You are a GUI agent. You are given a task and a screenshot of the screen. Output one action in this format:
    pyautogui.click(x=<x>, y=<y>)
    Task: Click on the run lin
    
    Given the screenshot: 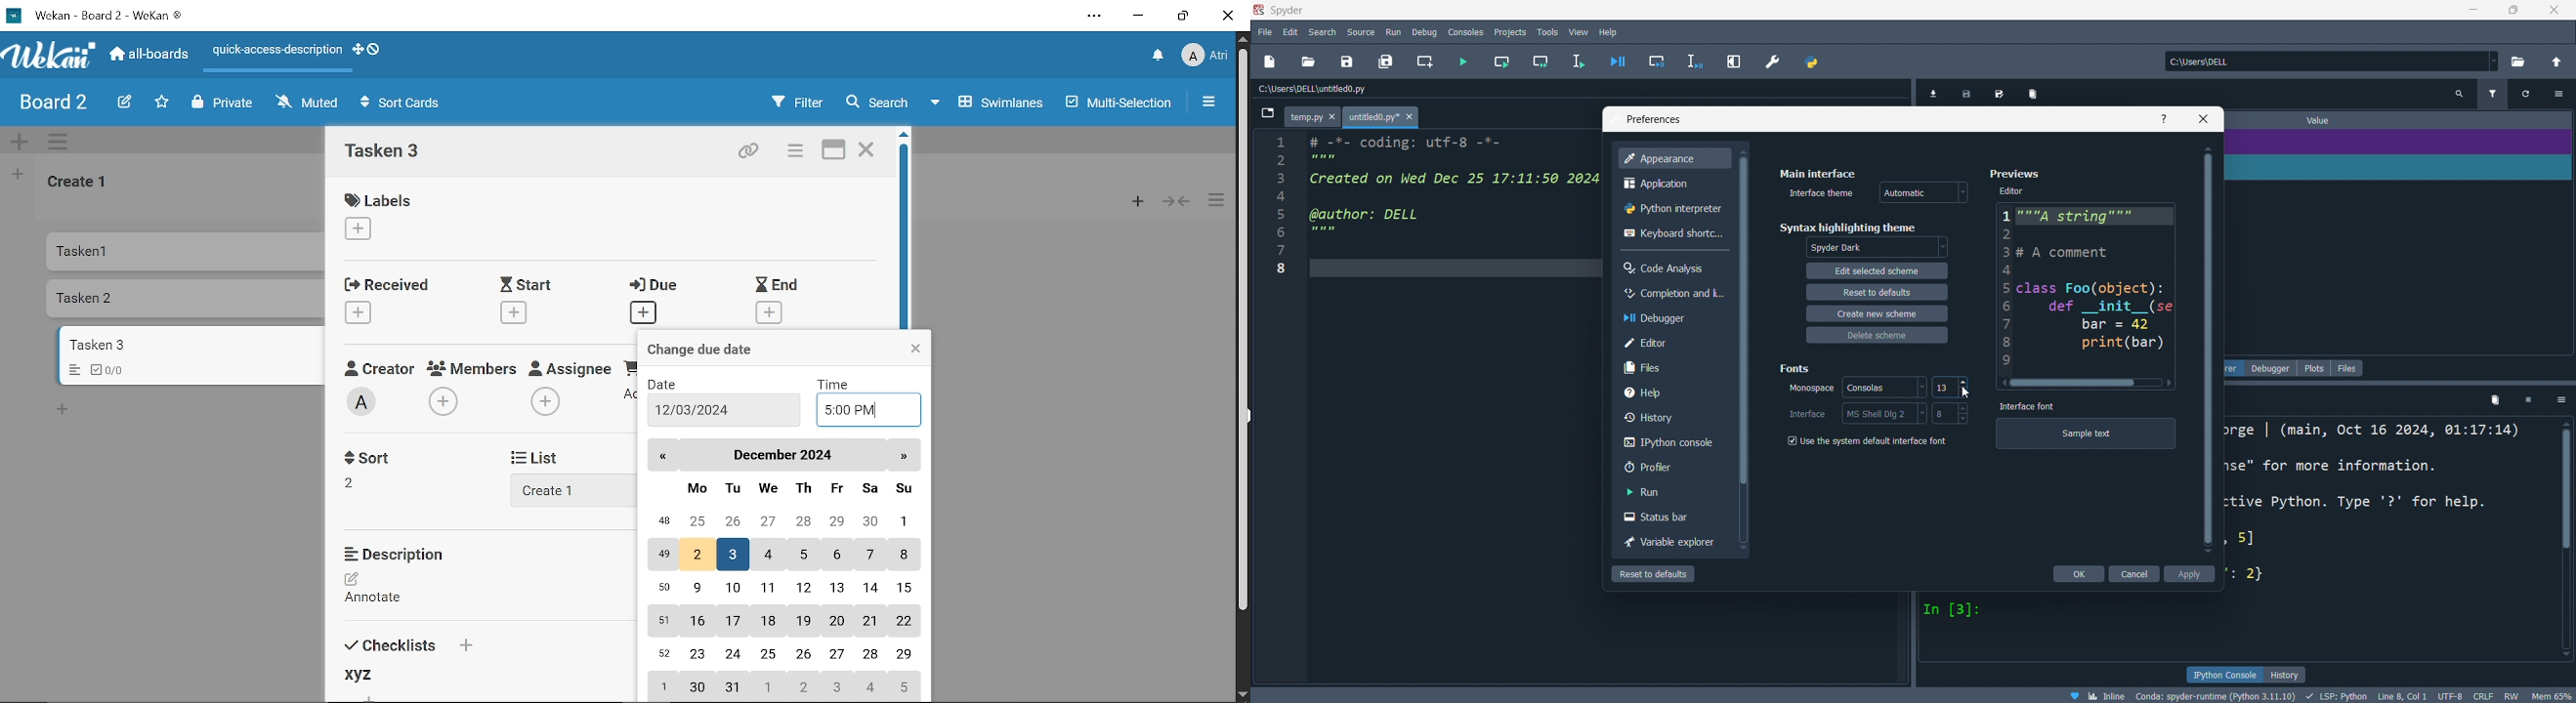 What is the action you would take?
    pyautogui.click(x=1581, y=61)
    